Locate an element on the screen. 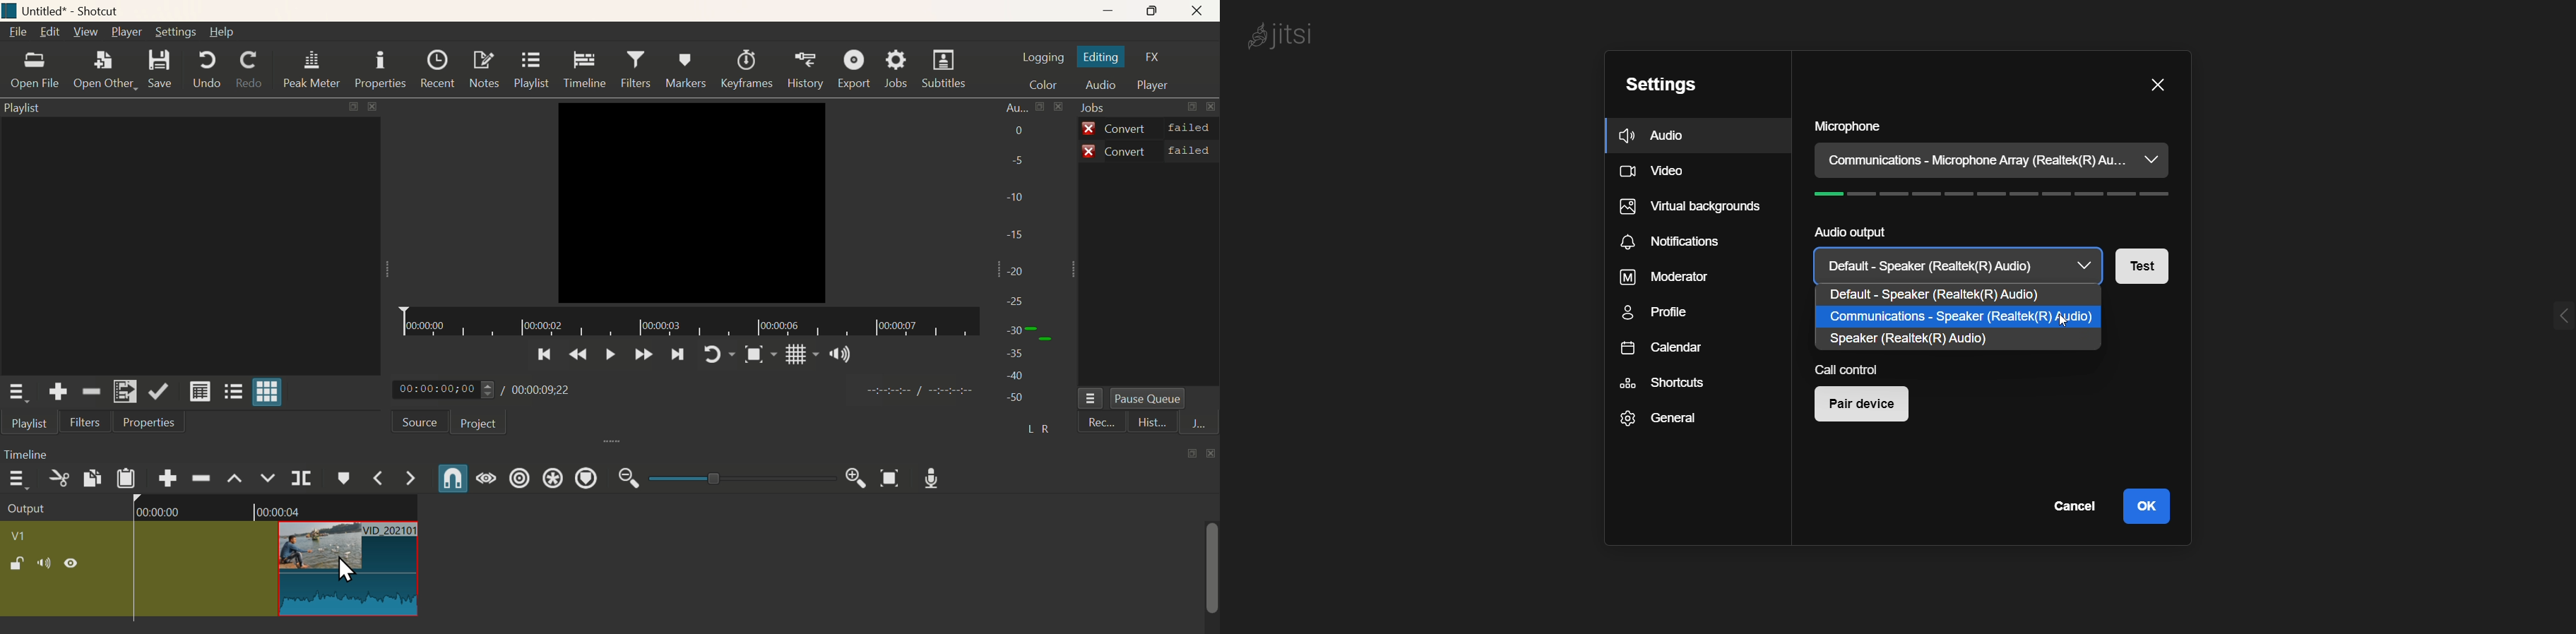 The height and width of the screenshot is (644, 2576). Add to Playlist is located at coordinates (125, 391).